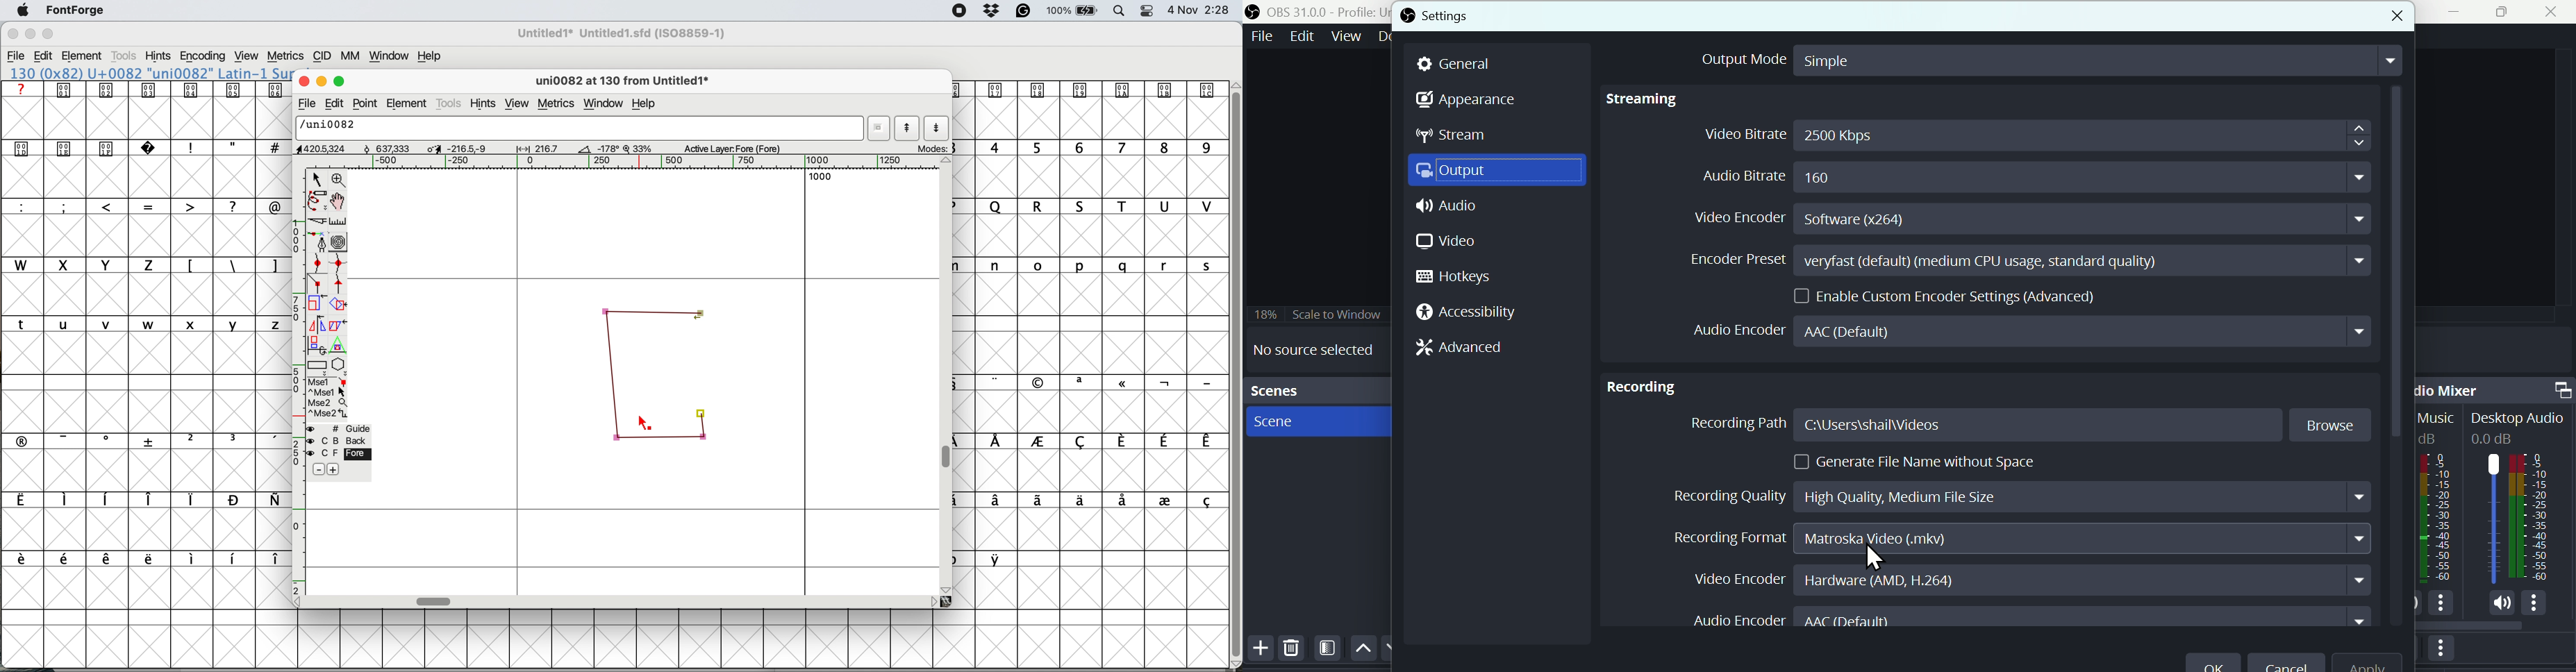  I want to click on add a tangent point, so click(340, 284).